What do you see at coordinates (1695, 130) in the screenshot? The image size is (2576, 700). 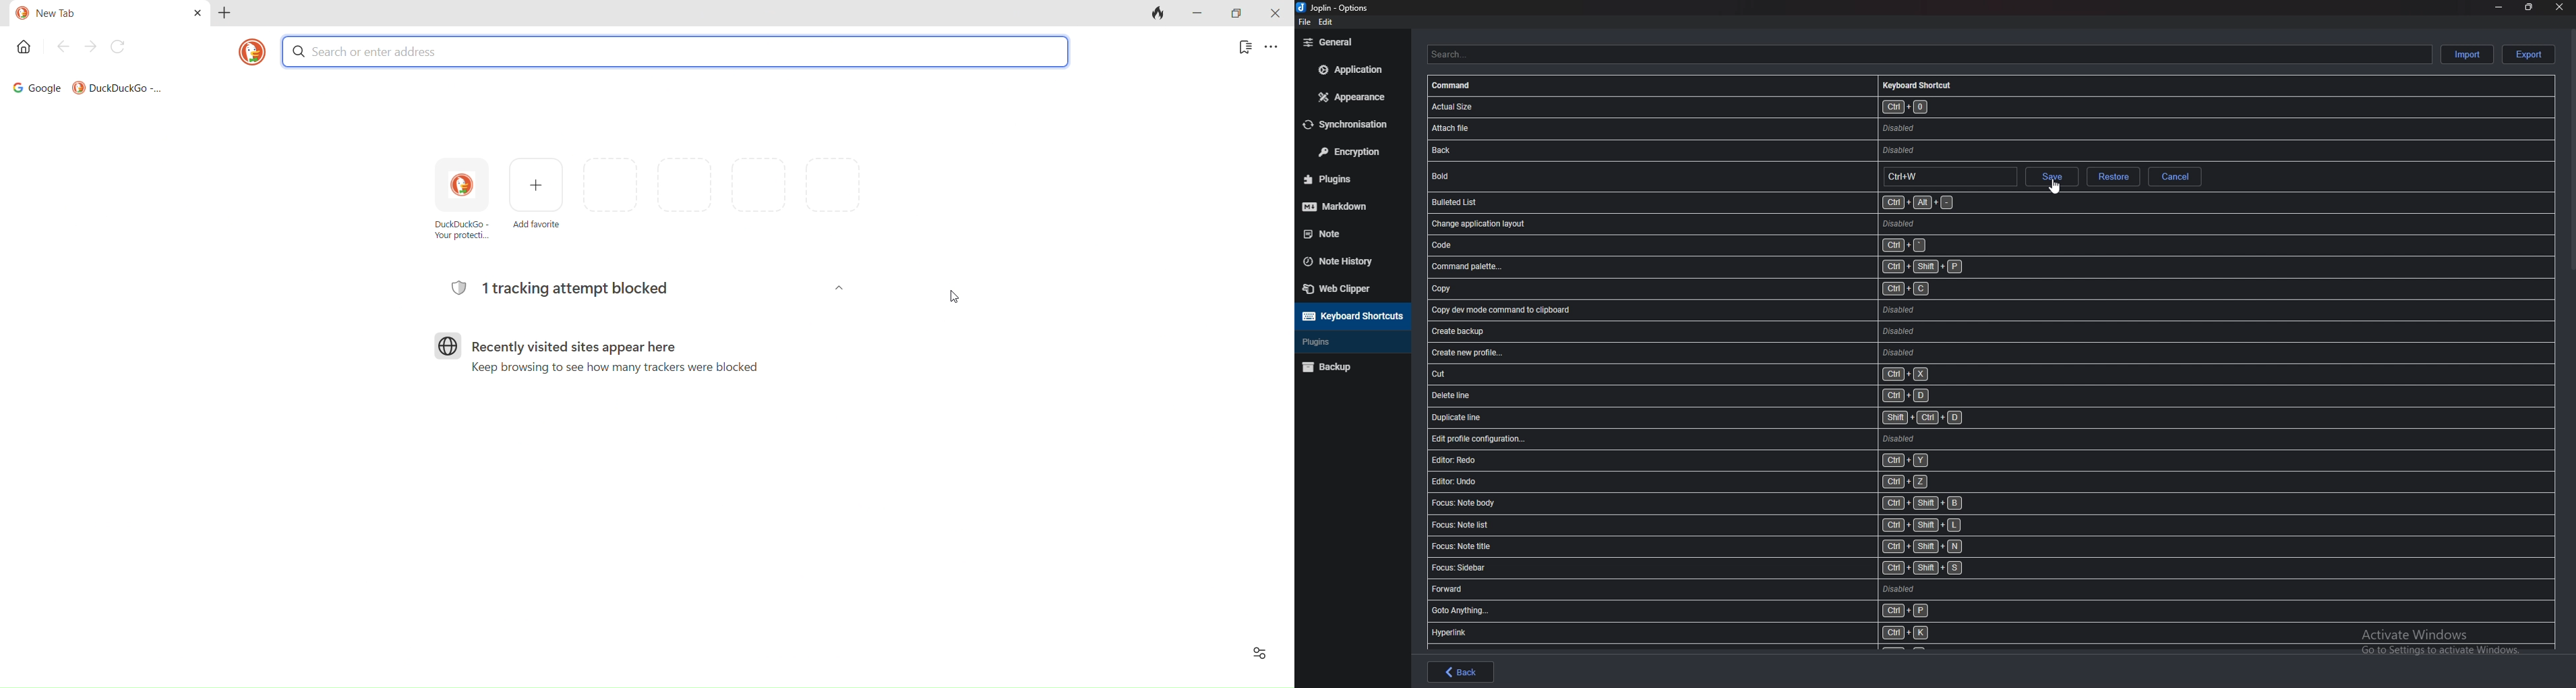 I see `shortcut` at bounding box center [1695, 130].